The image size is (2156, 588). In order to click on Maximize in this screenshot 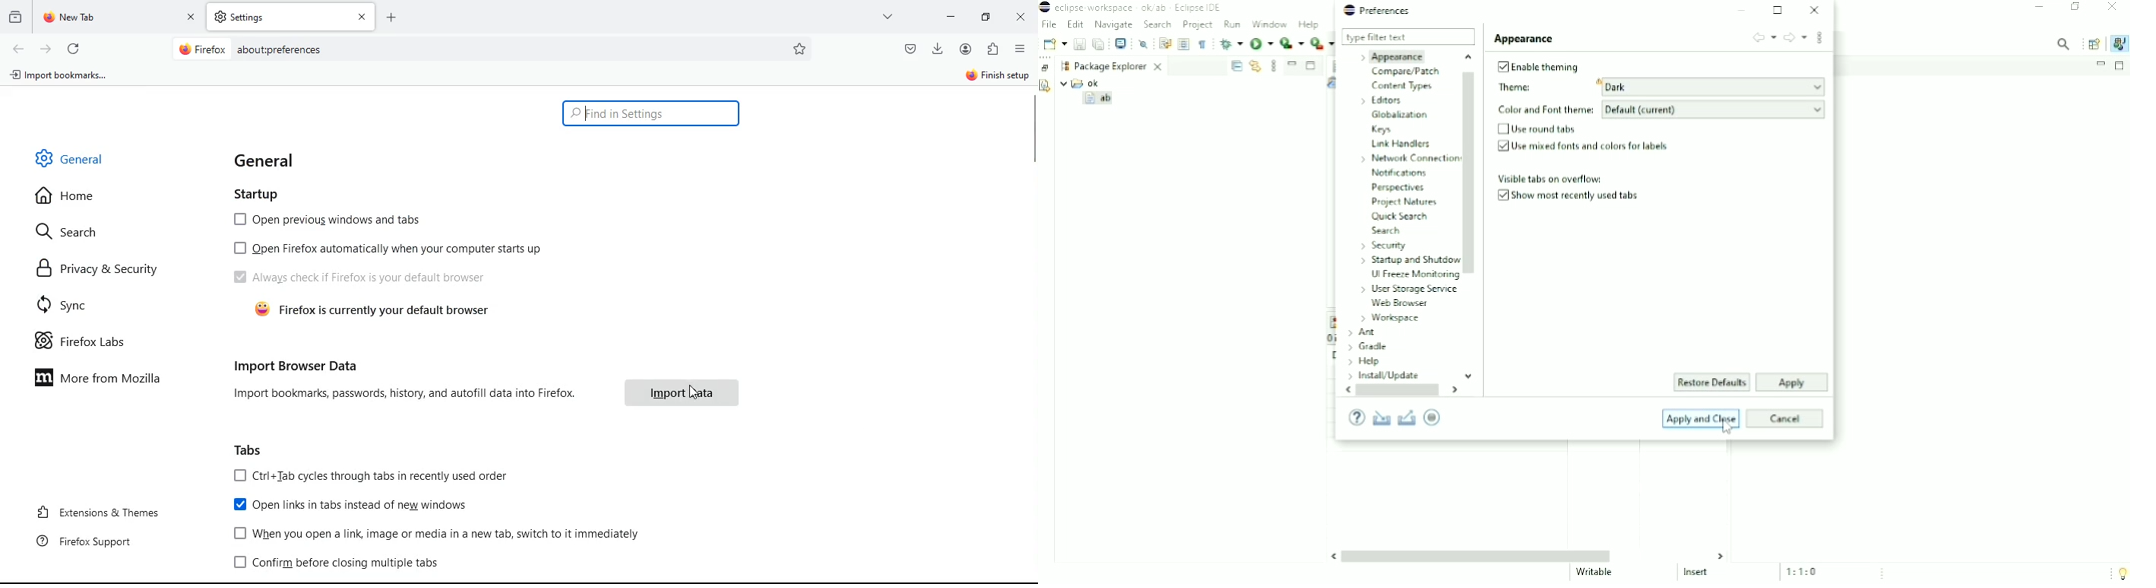, I will do `click(1779, 10)`.